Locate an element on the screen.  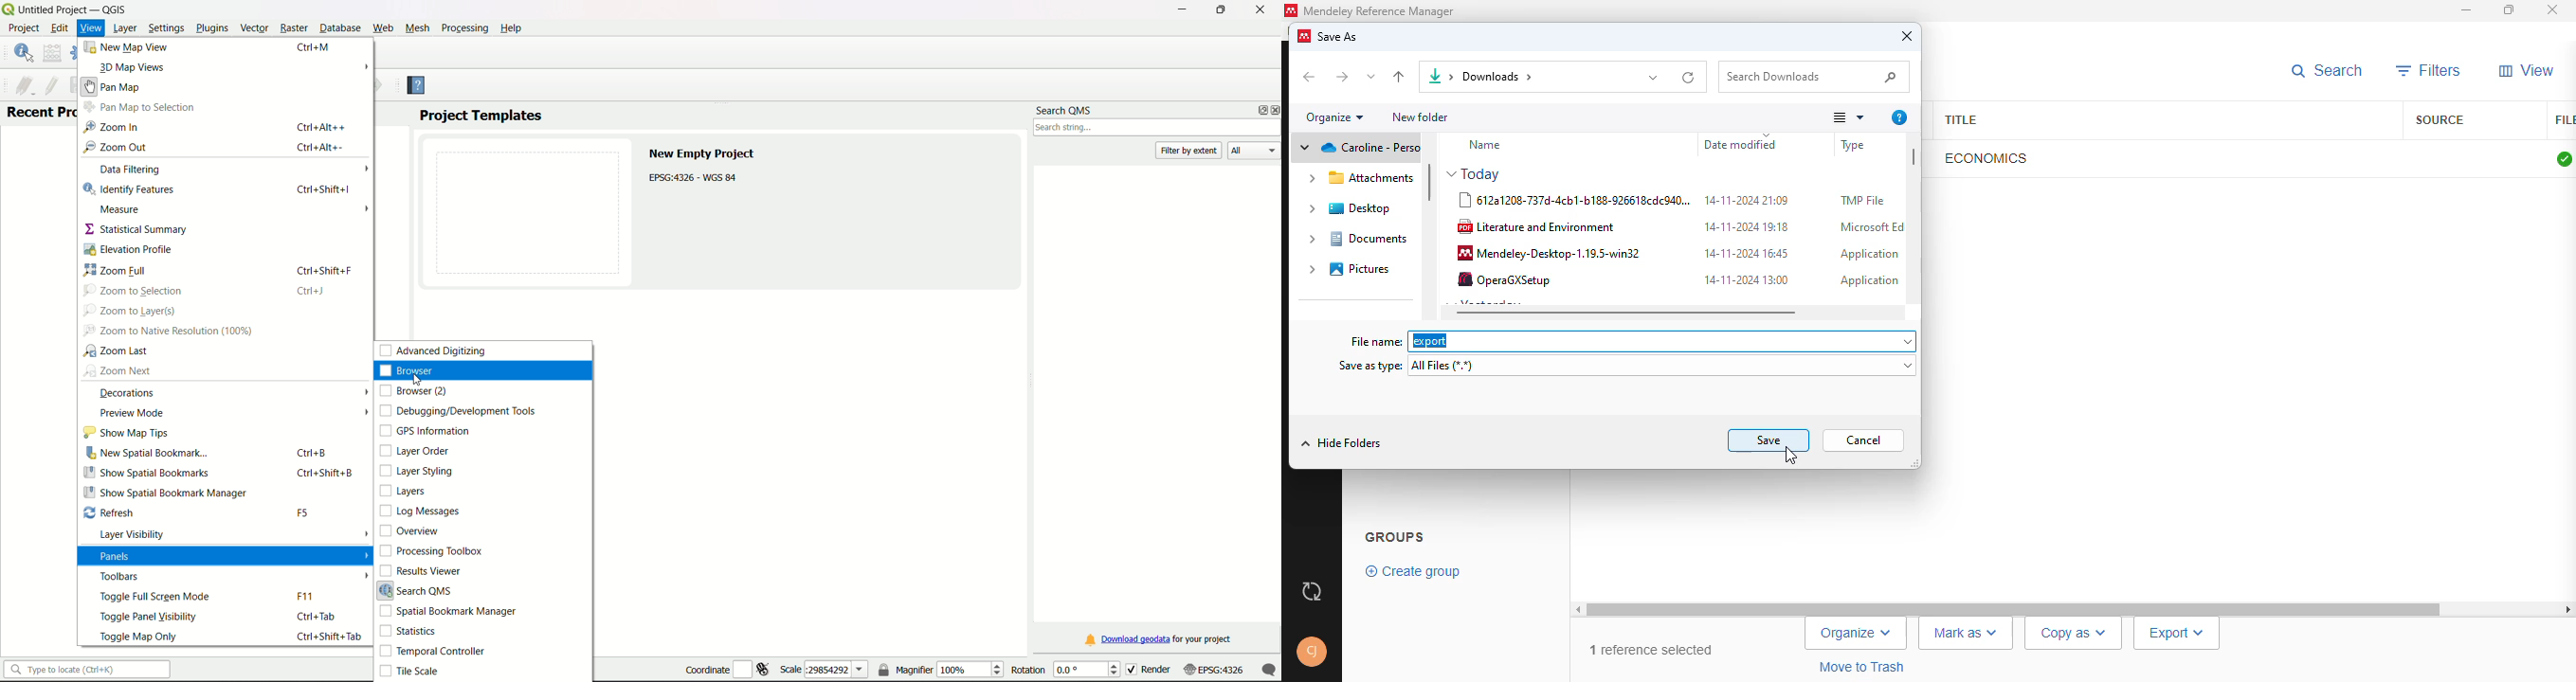
create group is located at coordinates (1414, 572).